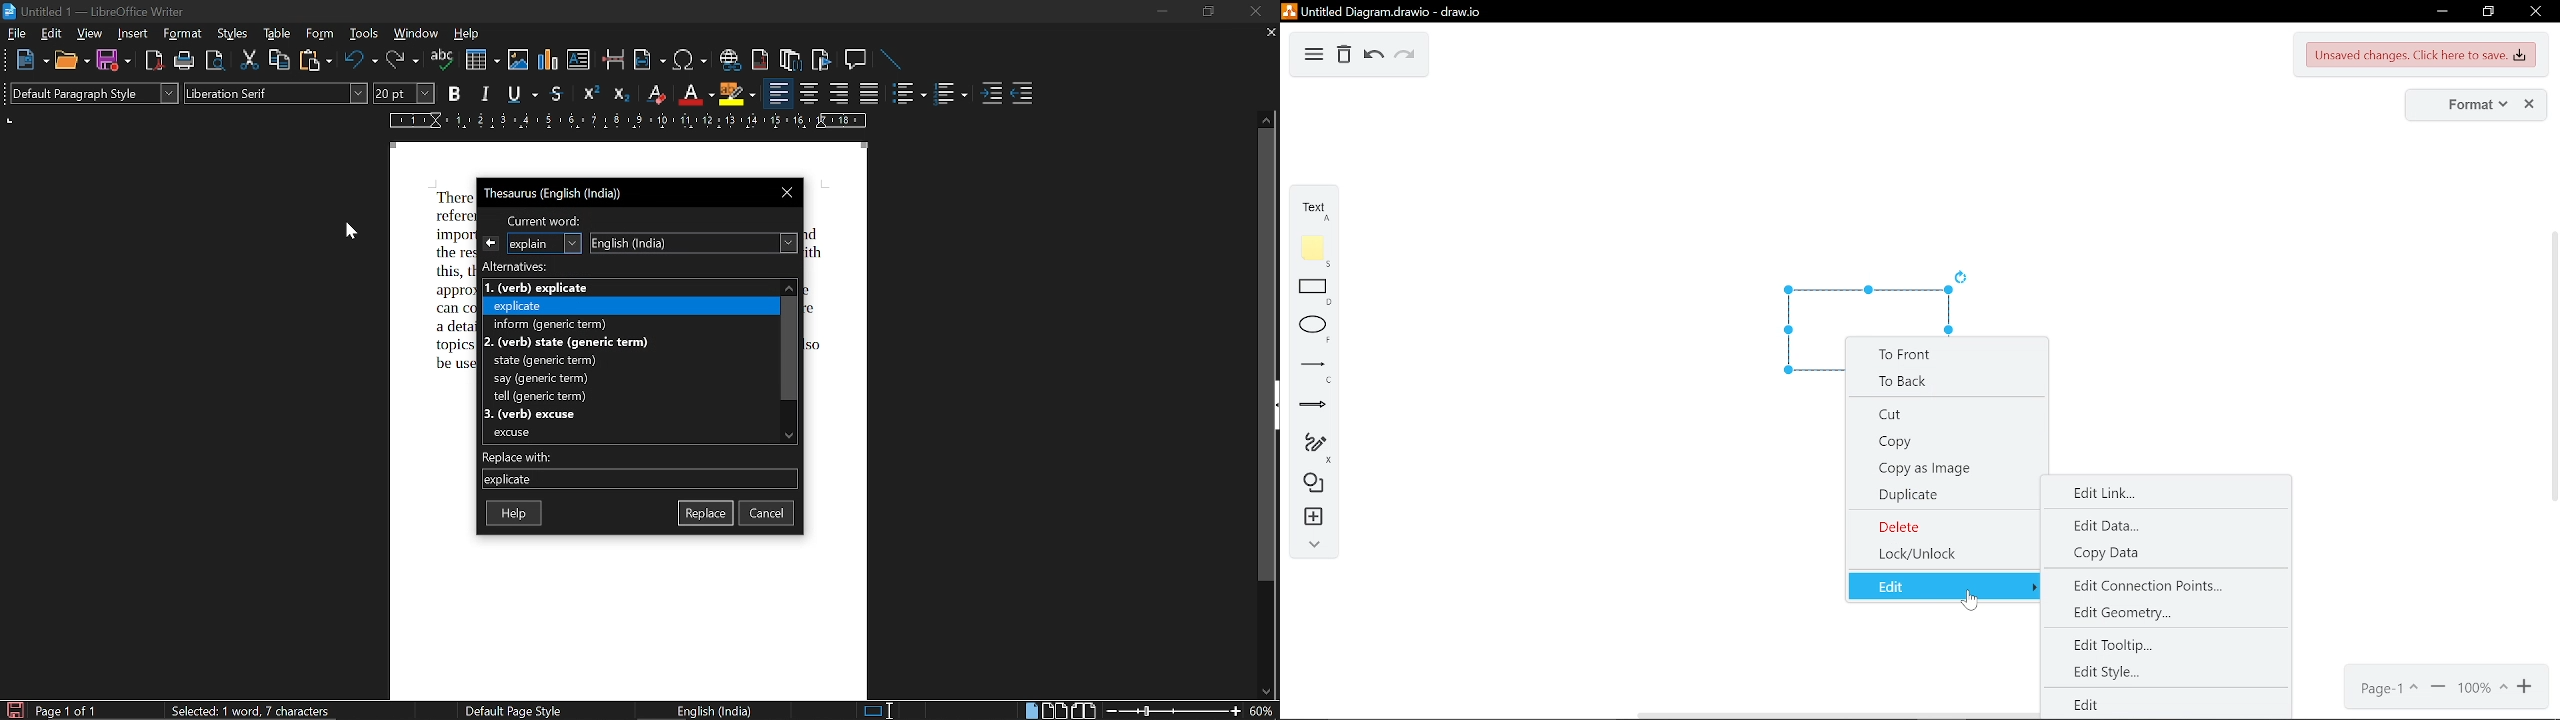  What do you see at coordinates (841, 94) in the screenshot?
I see `align right` at bounding box center [841, 94].